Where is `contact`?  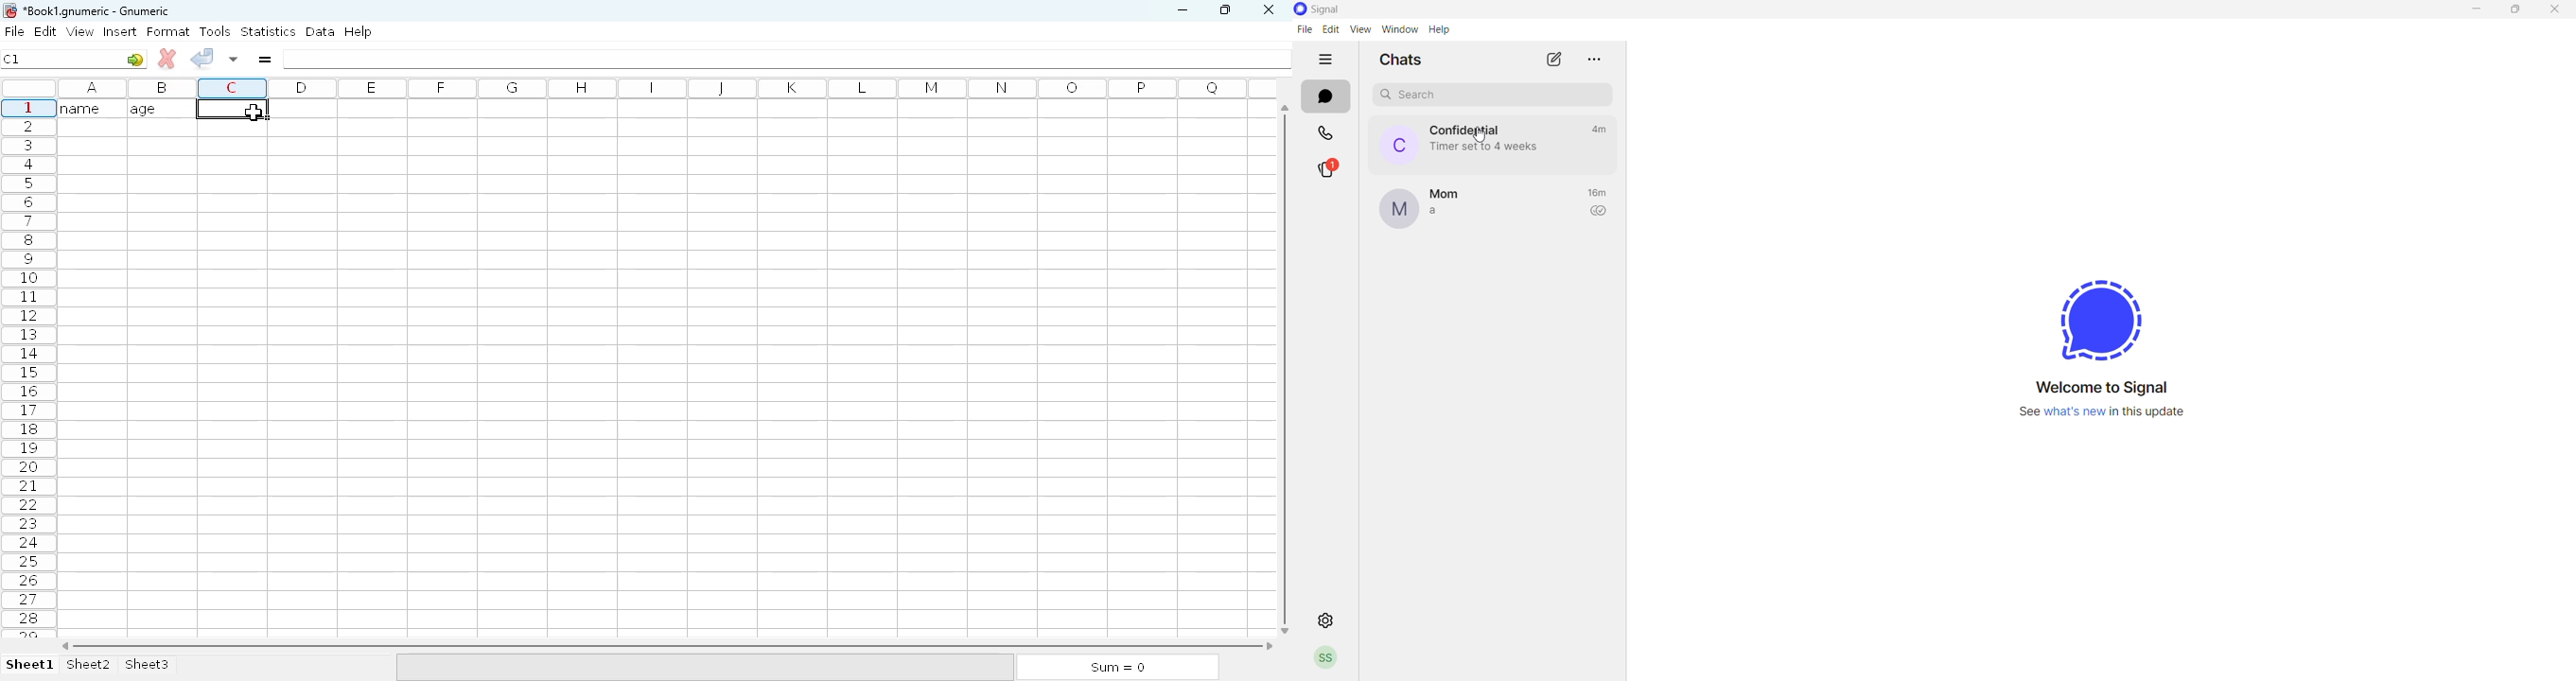 contact is located at coordinates (1449, 190).